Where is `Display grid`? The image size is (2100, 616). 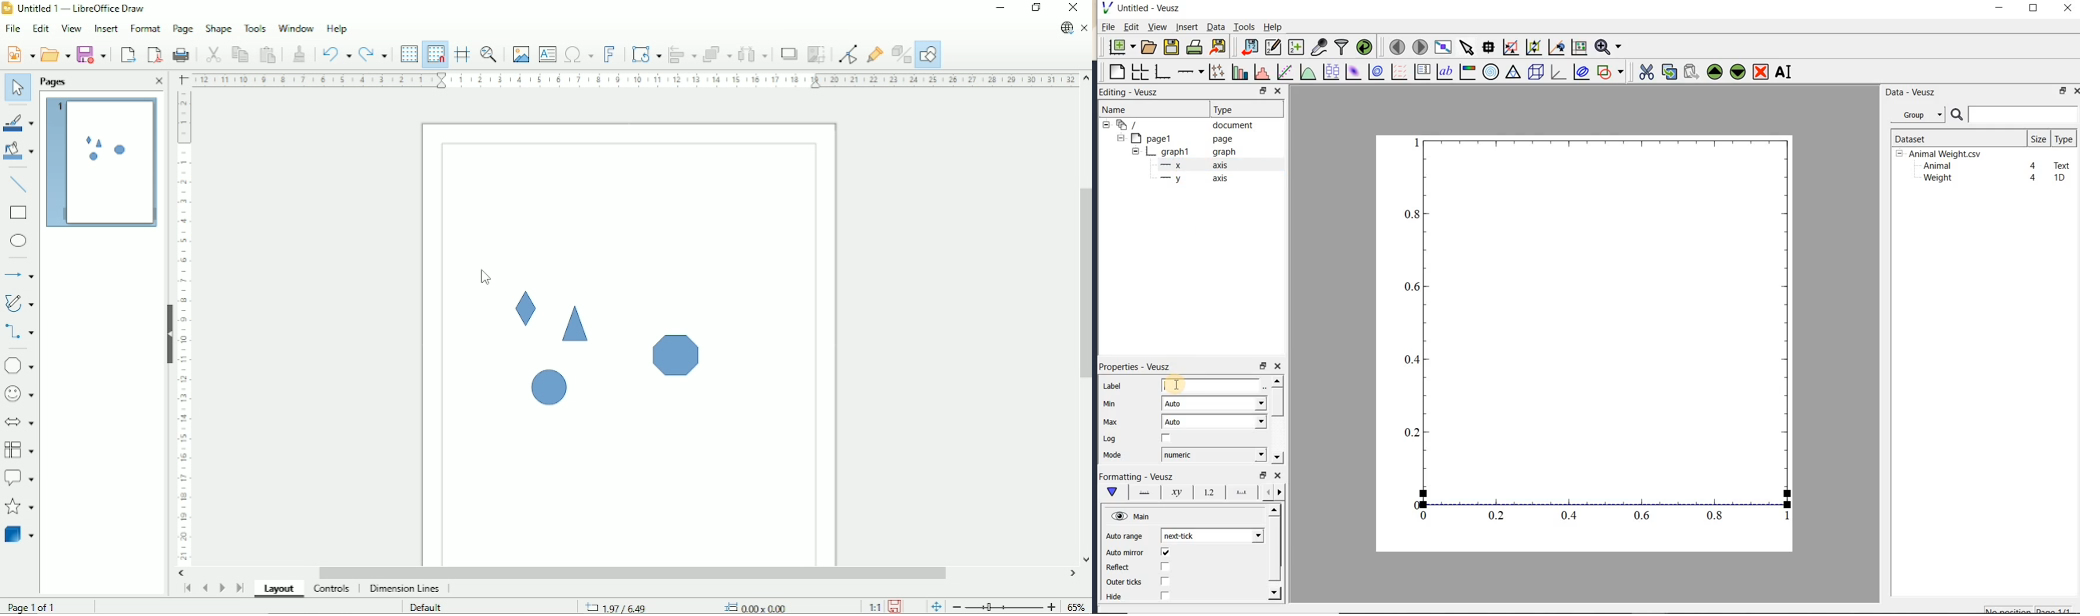 Display grid is located at coordinates (408, 54).